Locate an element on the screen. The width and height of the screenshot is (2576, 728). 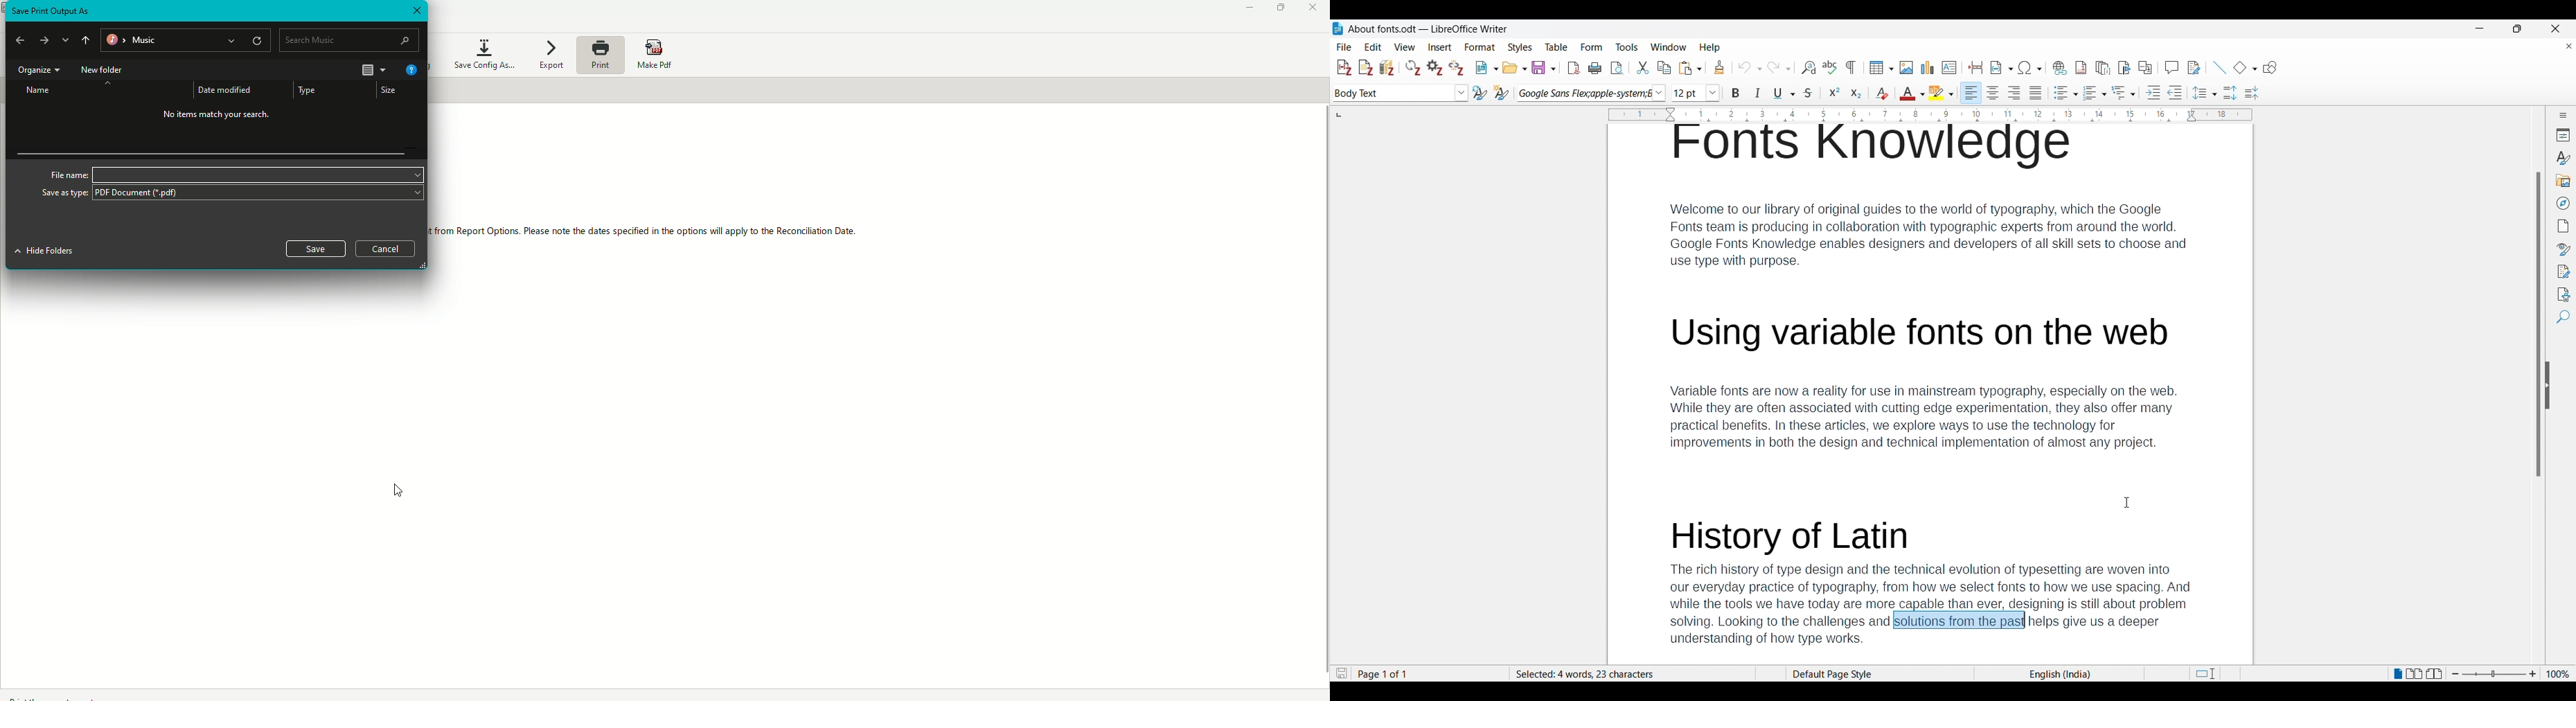
Name is located at coordinates (35, 92).